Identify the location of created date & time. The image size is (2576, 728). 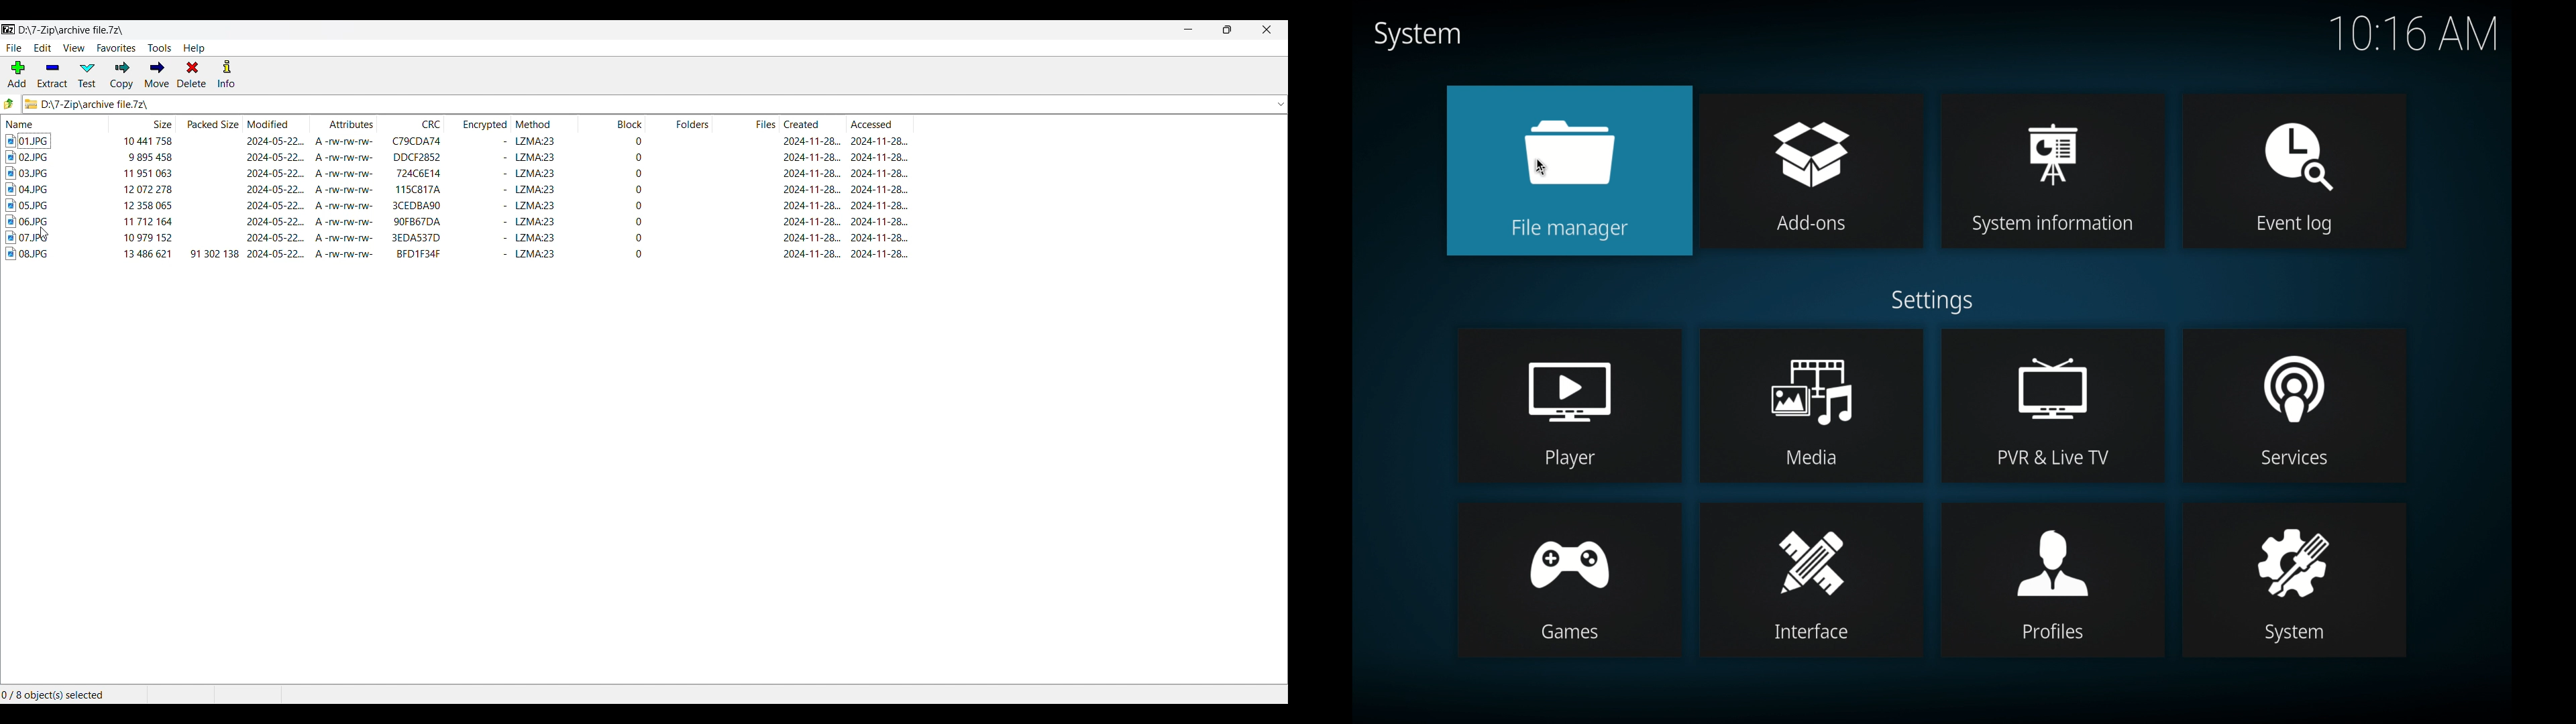
(812, 173).